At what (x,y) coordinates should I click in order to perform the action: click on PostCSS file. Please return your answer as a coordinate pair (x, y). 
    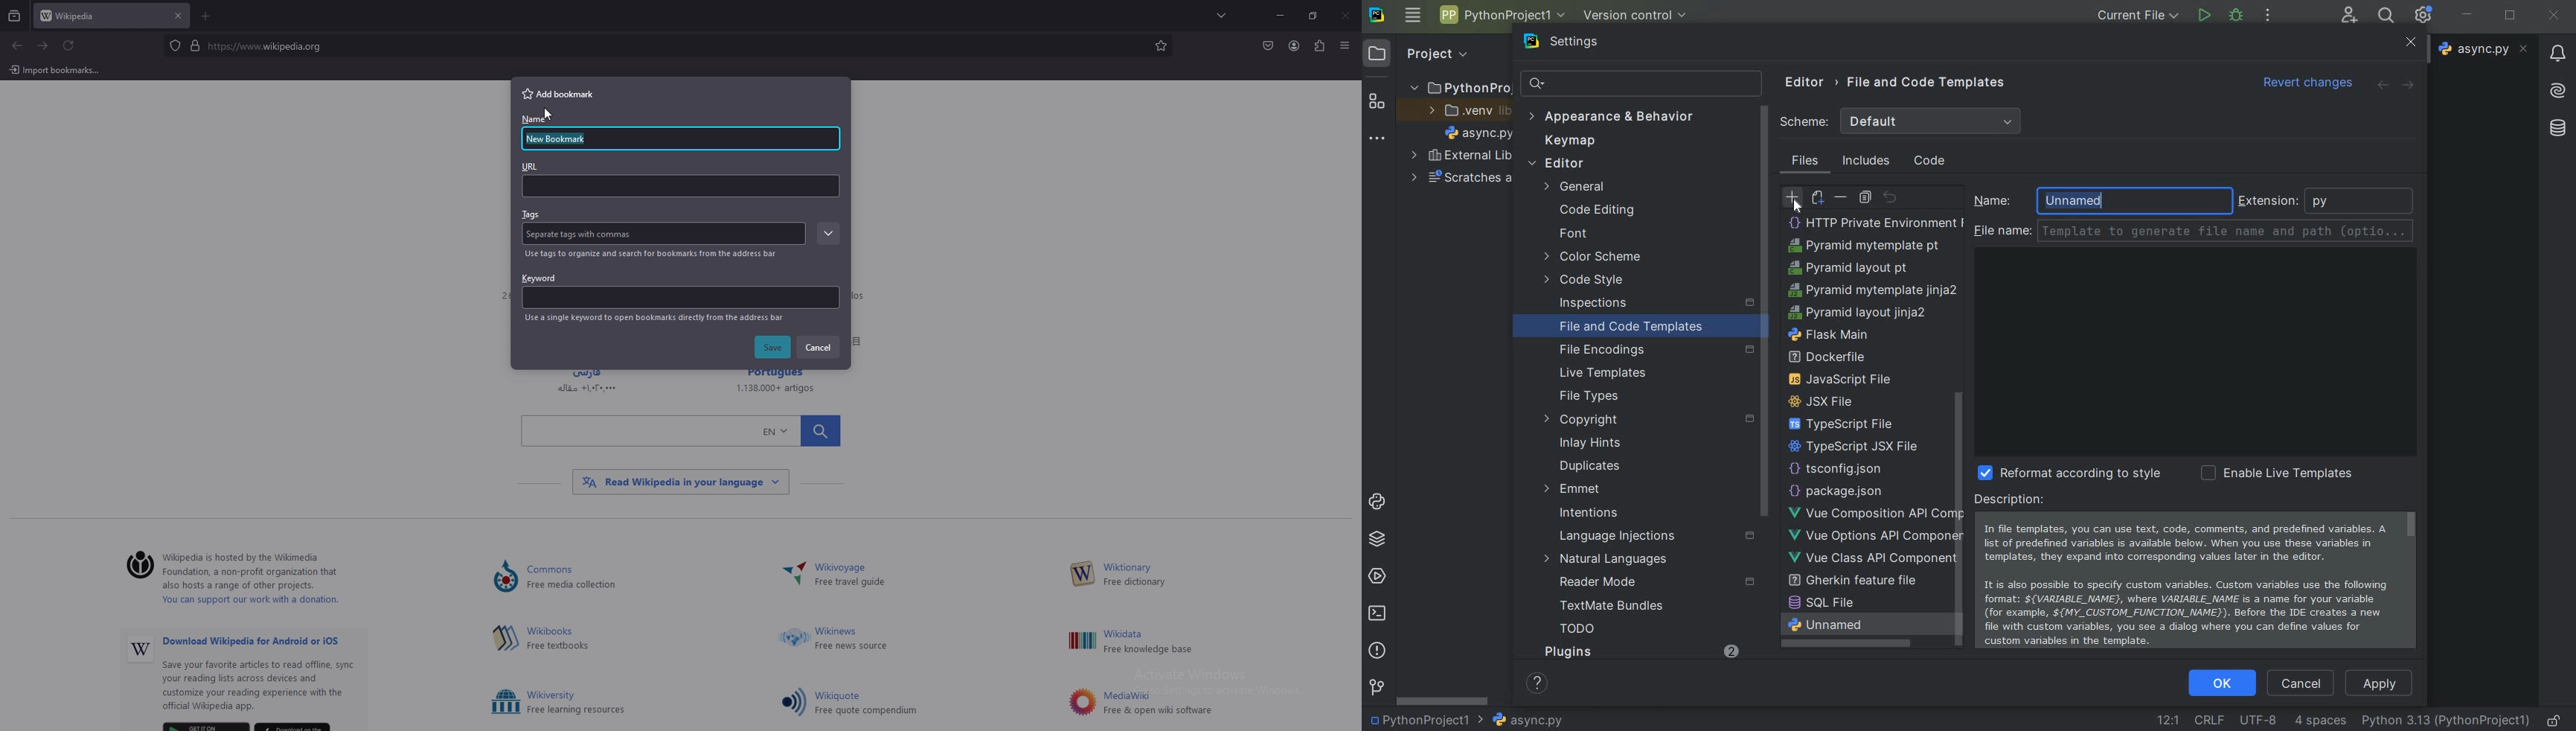
    Looking at the image, I should click on (1861, 289).